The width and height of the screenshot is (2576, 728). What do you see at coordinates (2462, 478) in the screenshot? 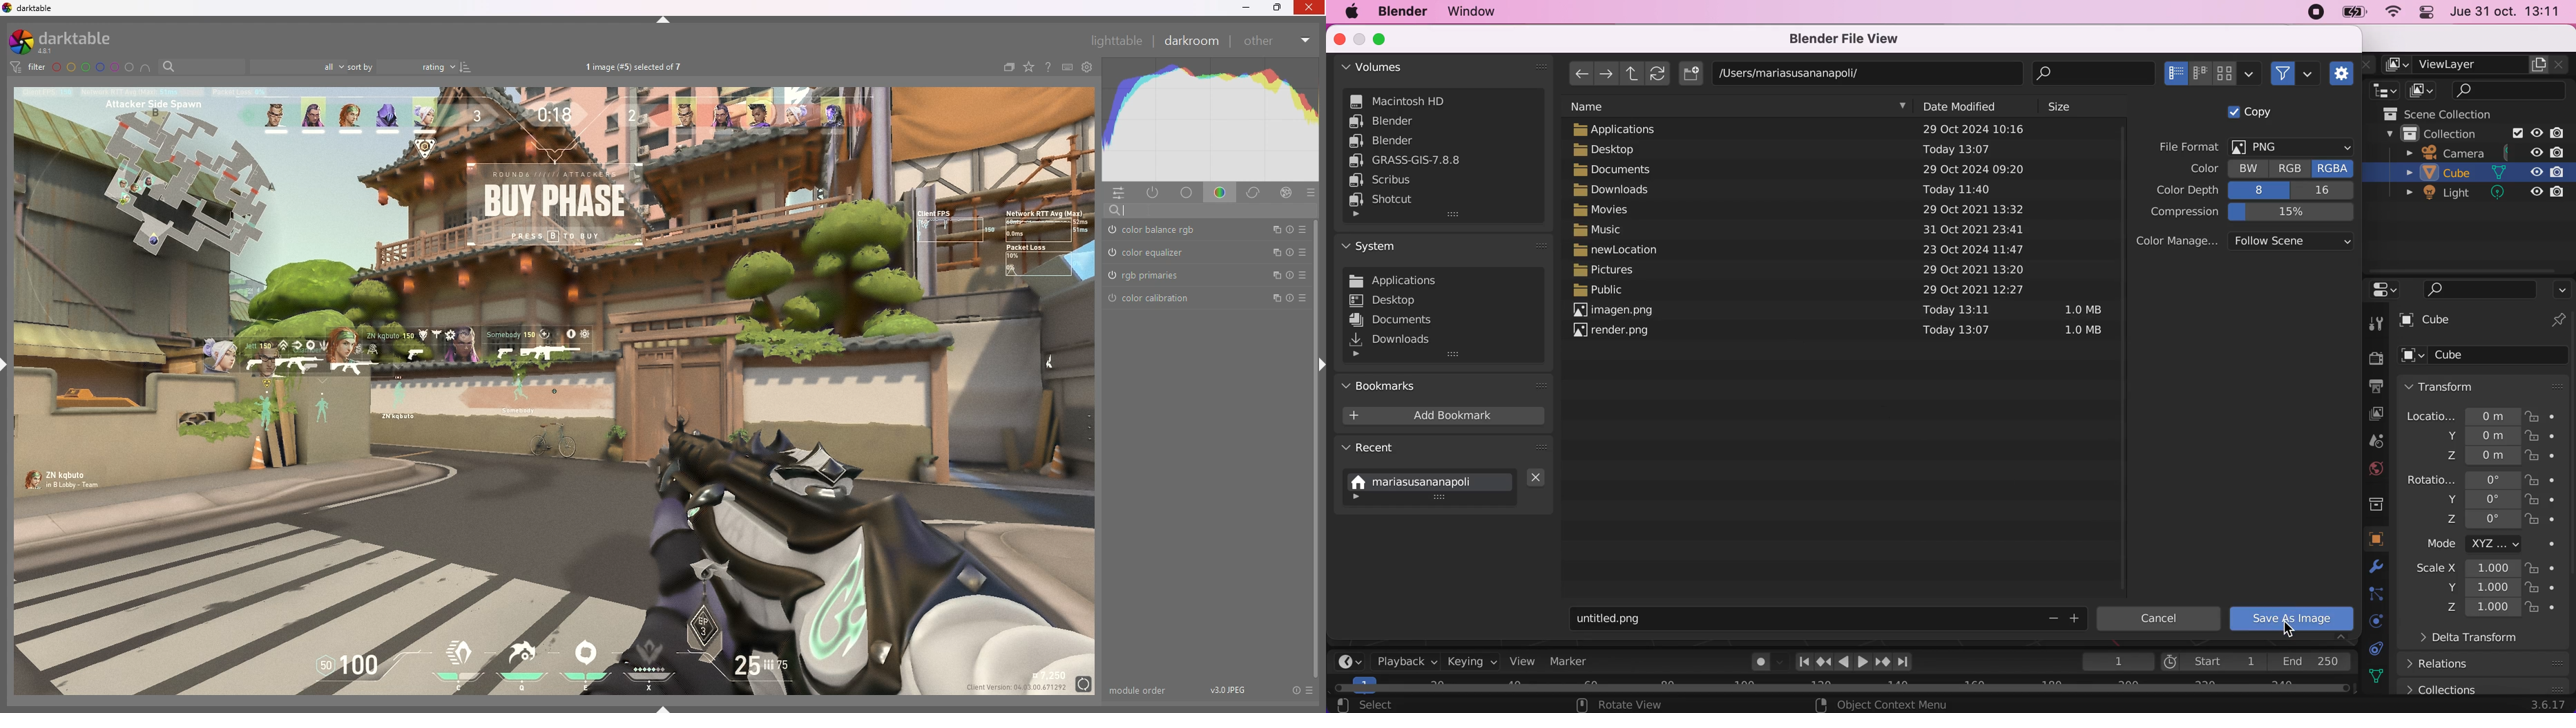
I see `rotation` at bounding box center [2462, 478].